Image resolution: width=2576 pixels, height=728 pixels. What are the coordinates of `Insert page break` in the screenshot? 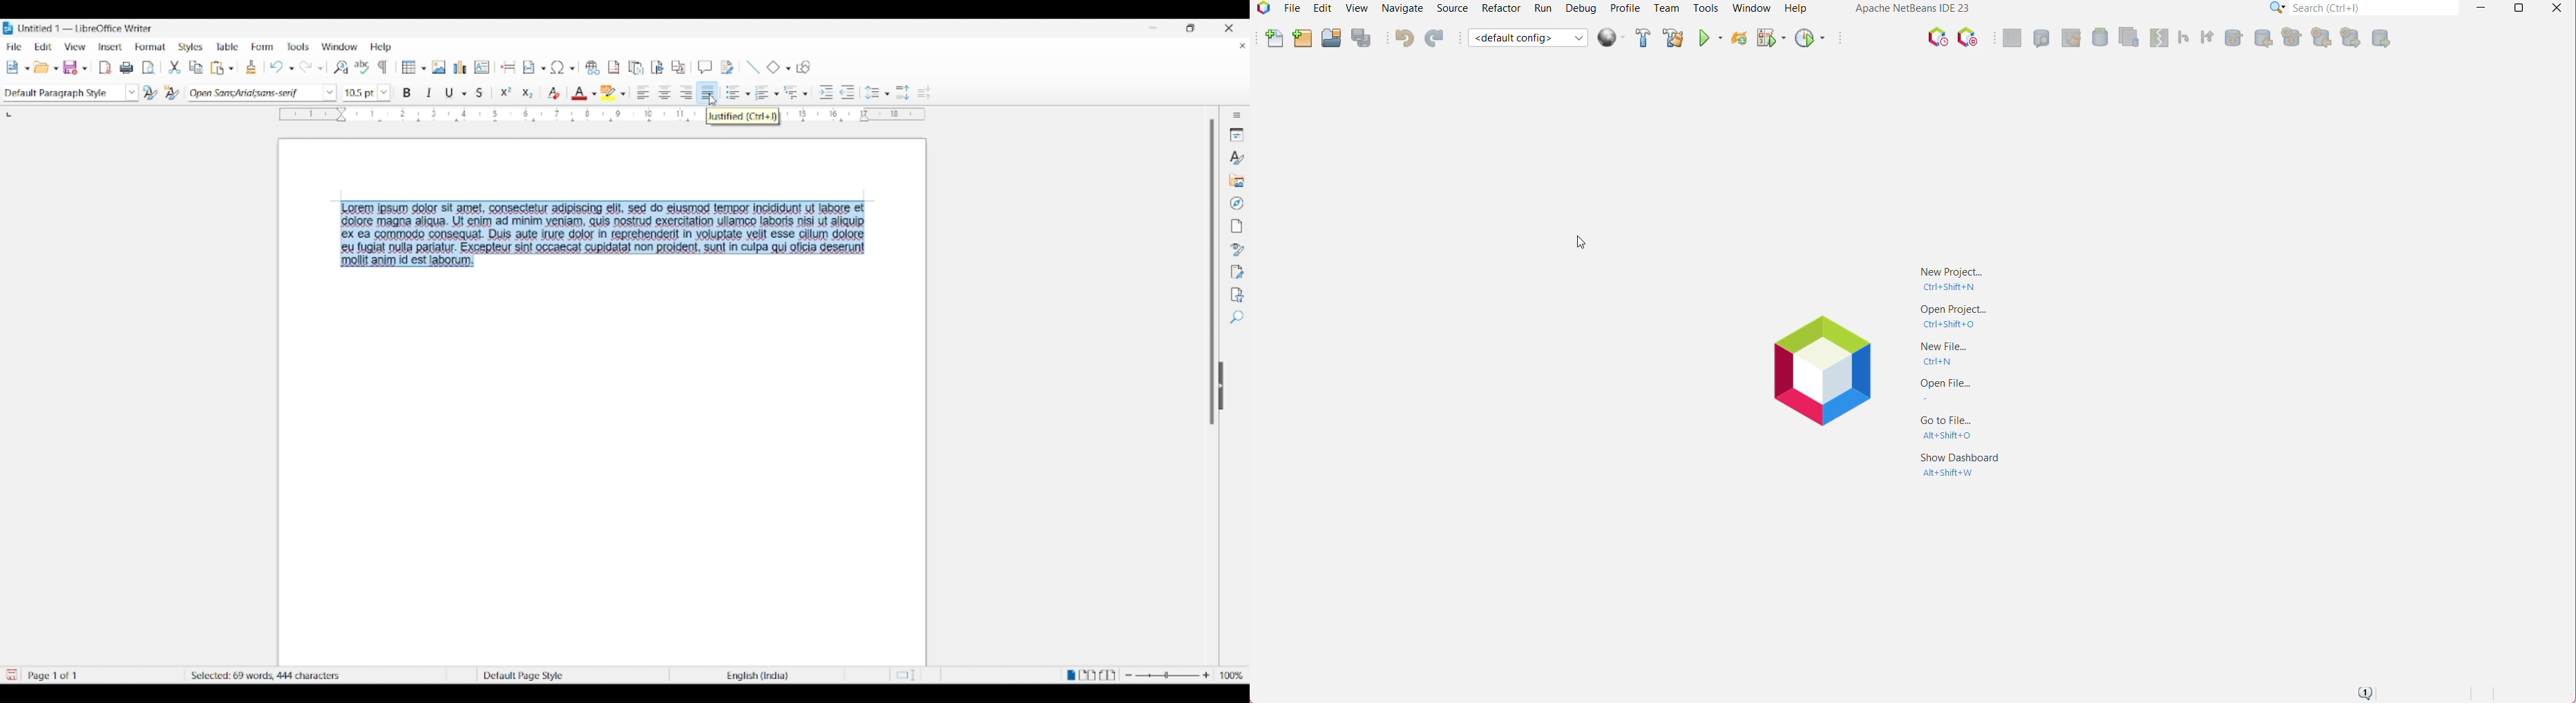 It's located at (509, 66).